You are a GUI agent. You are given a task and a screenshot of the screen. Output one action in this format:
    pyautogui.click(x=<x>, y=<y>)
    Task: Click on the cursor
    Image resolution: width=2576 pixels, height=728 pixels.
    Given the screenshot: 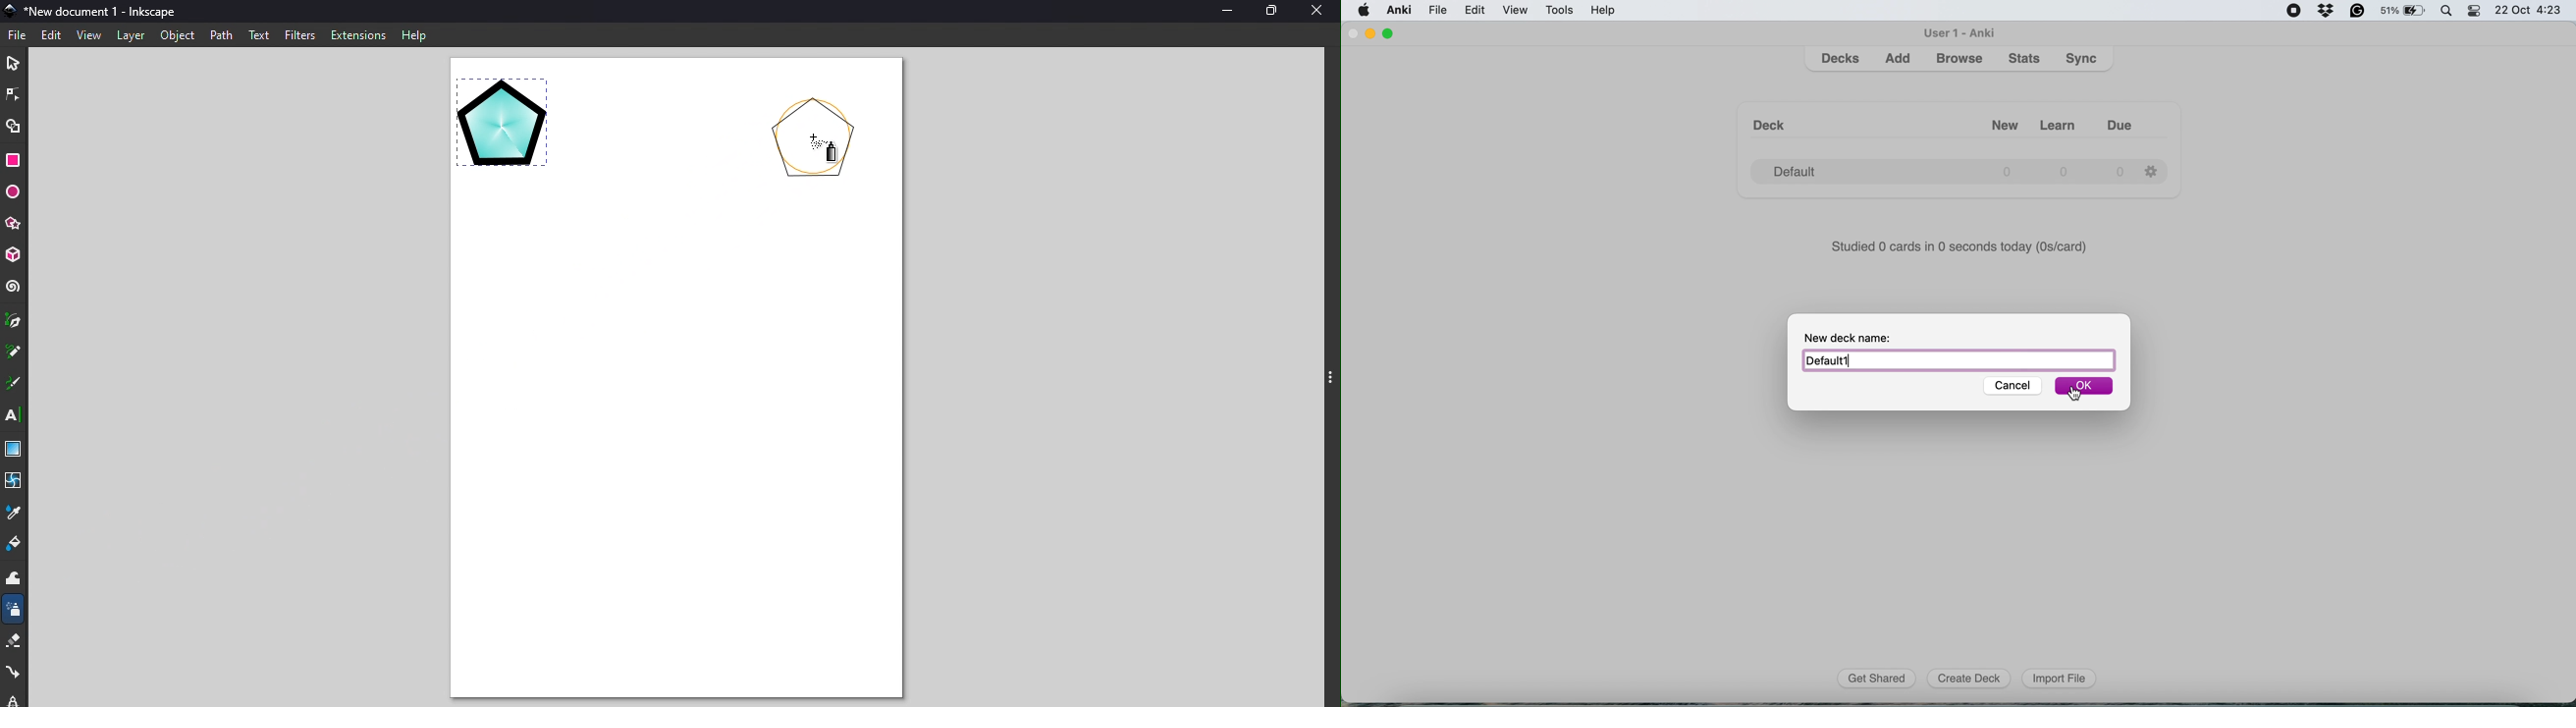 What is the action you would take?
    pyautogui.click(x=2075, y=391)
    